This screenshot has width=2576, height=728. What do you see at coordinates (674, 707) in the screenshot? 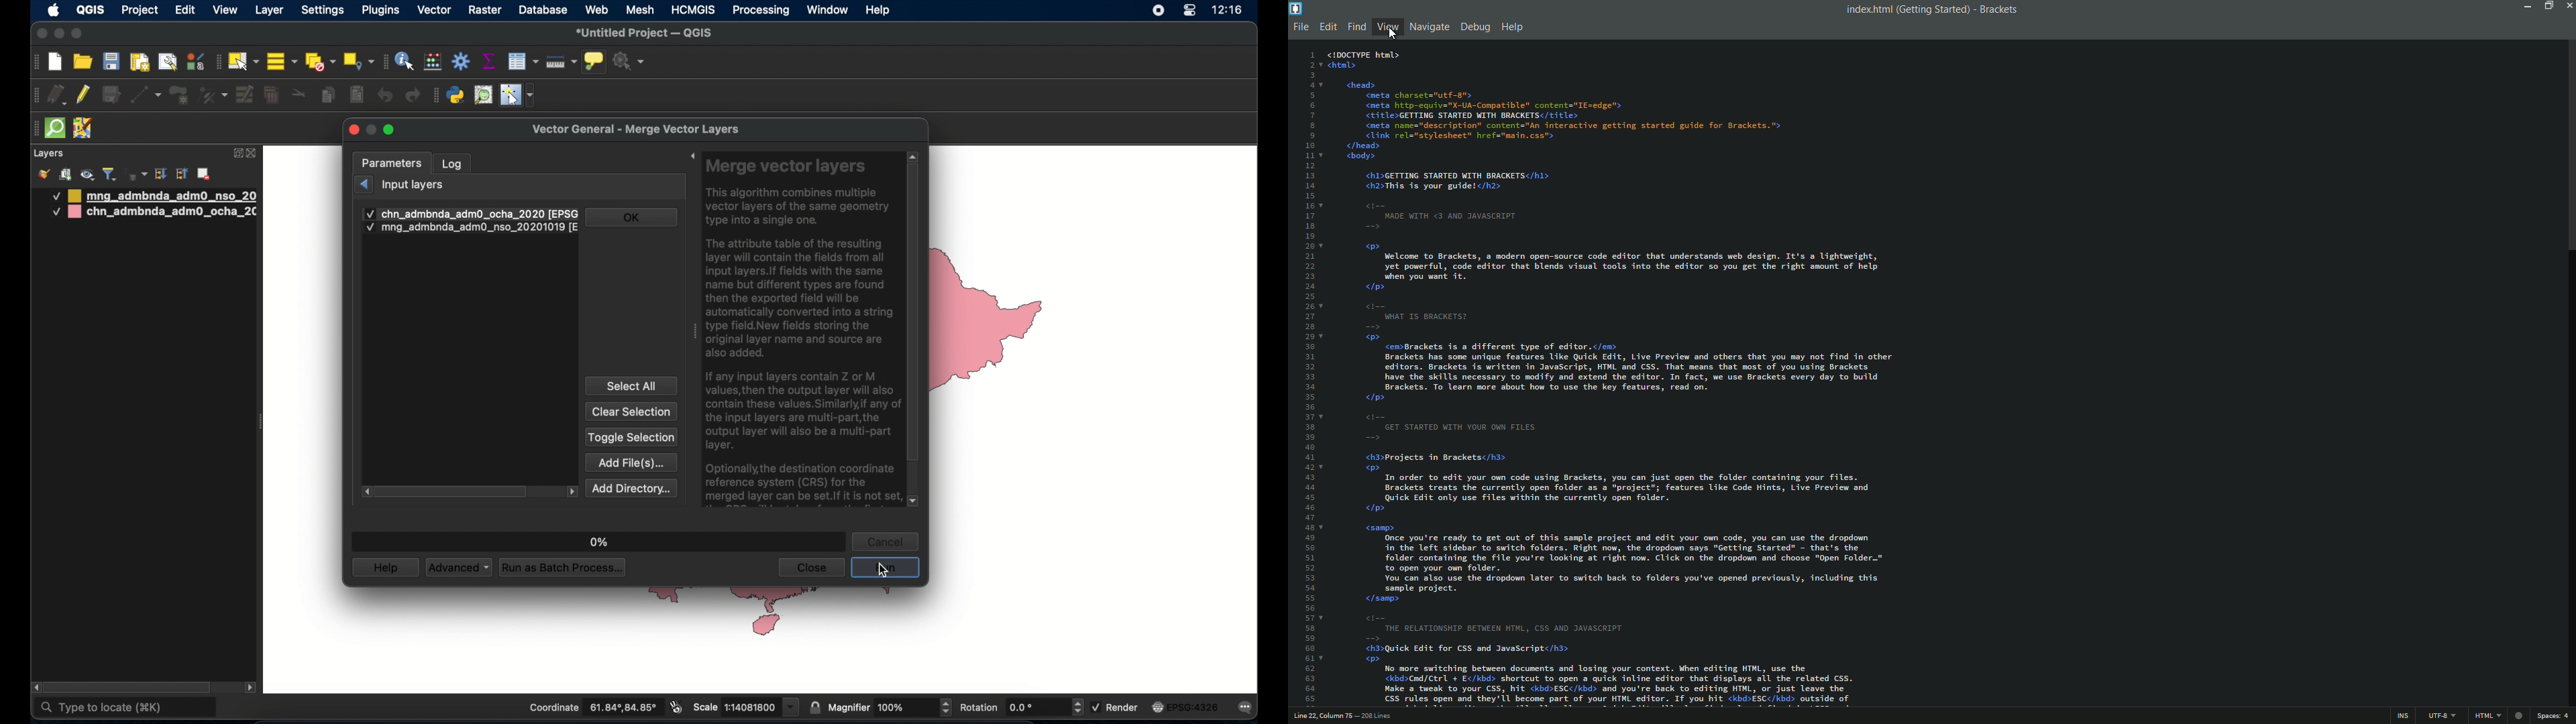
I see `toggle extents and mouse position display` at bounding box center [674, 707].